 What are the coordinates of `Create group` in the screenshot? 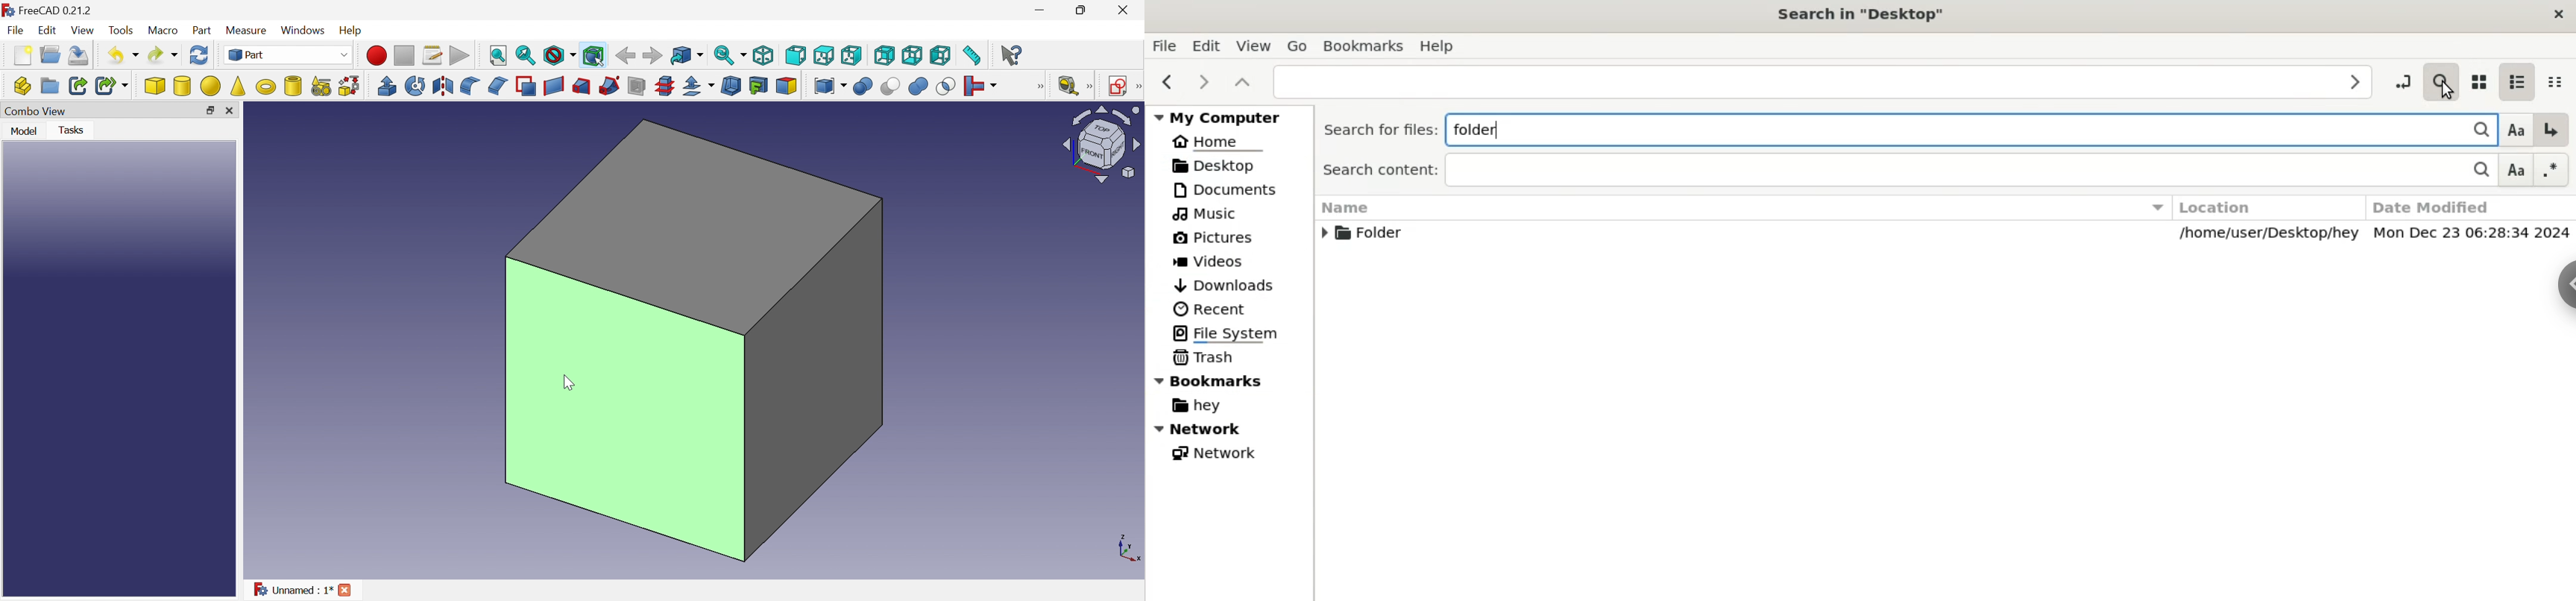 It's located at (50, 86).